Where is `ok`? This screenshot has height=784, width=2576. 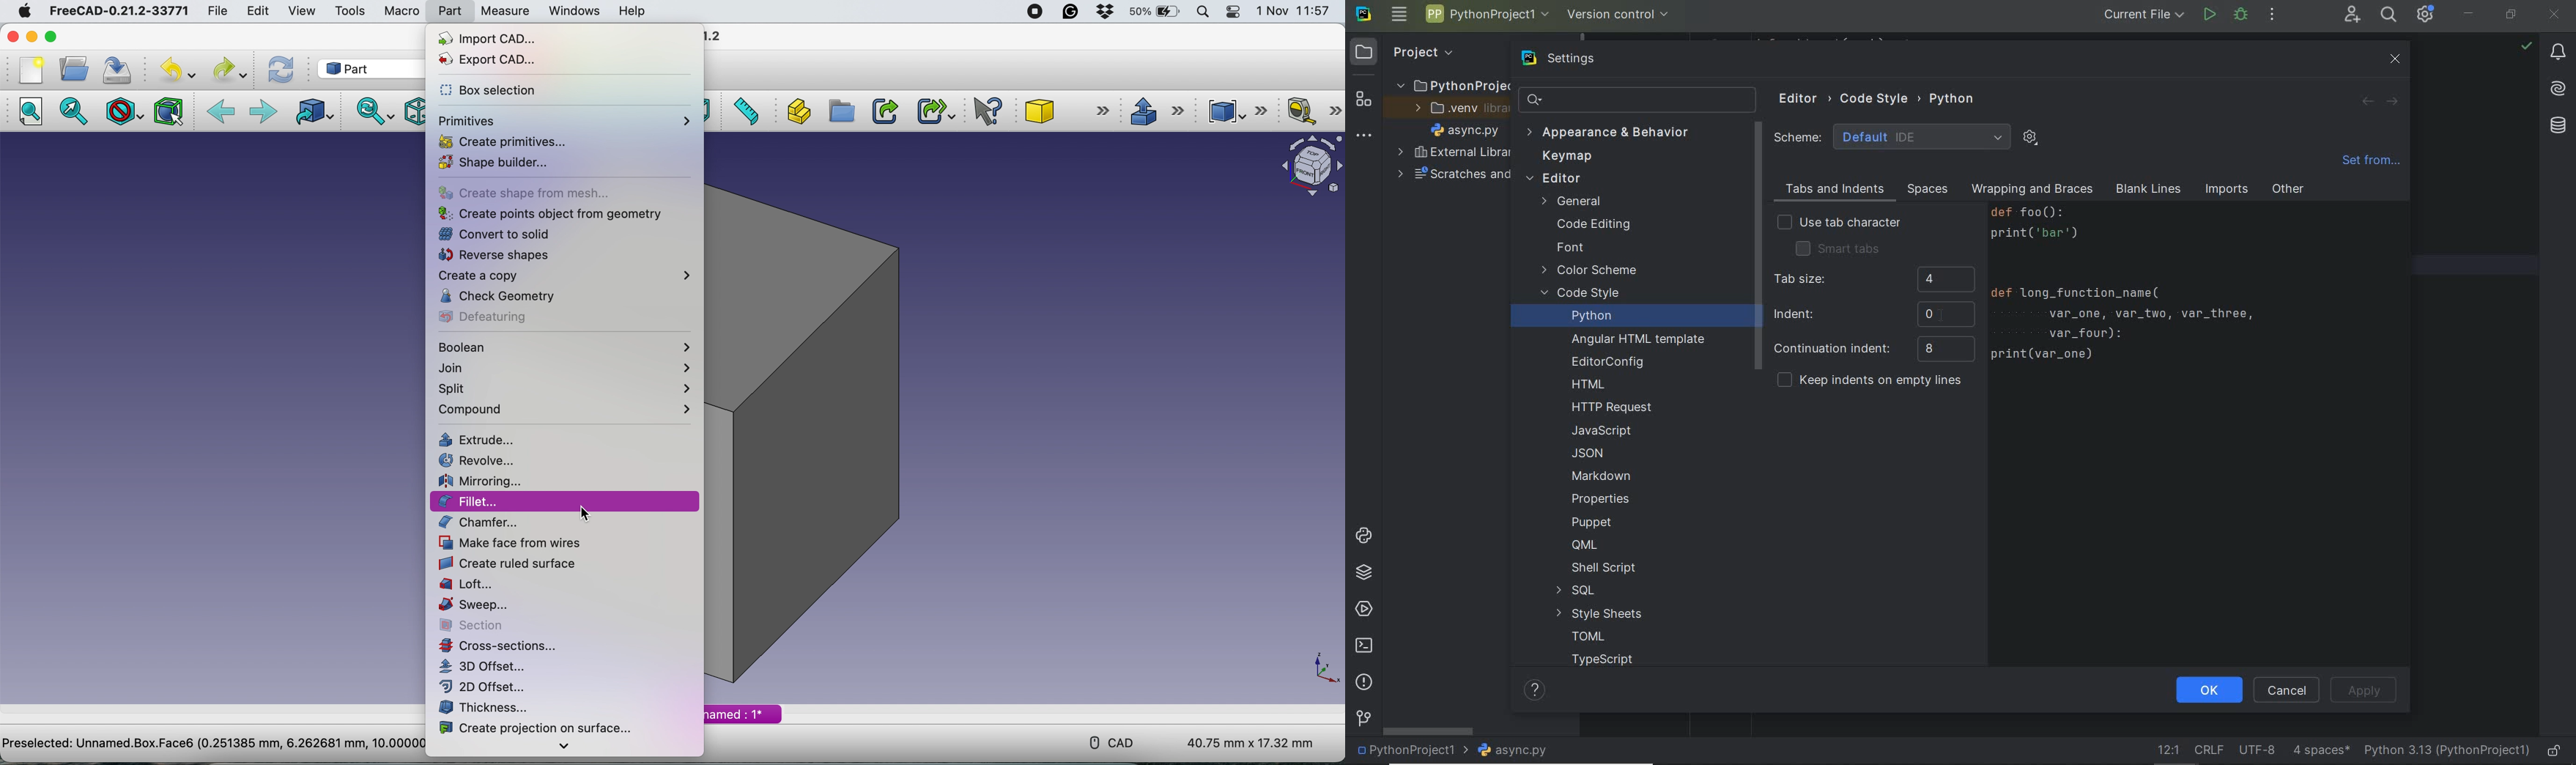
ok is located at coordinates (2208, 692).